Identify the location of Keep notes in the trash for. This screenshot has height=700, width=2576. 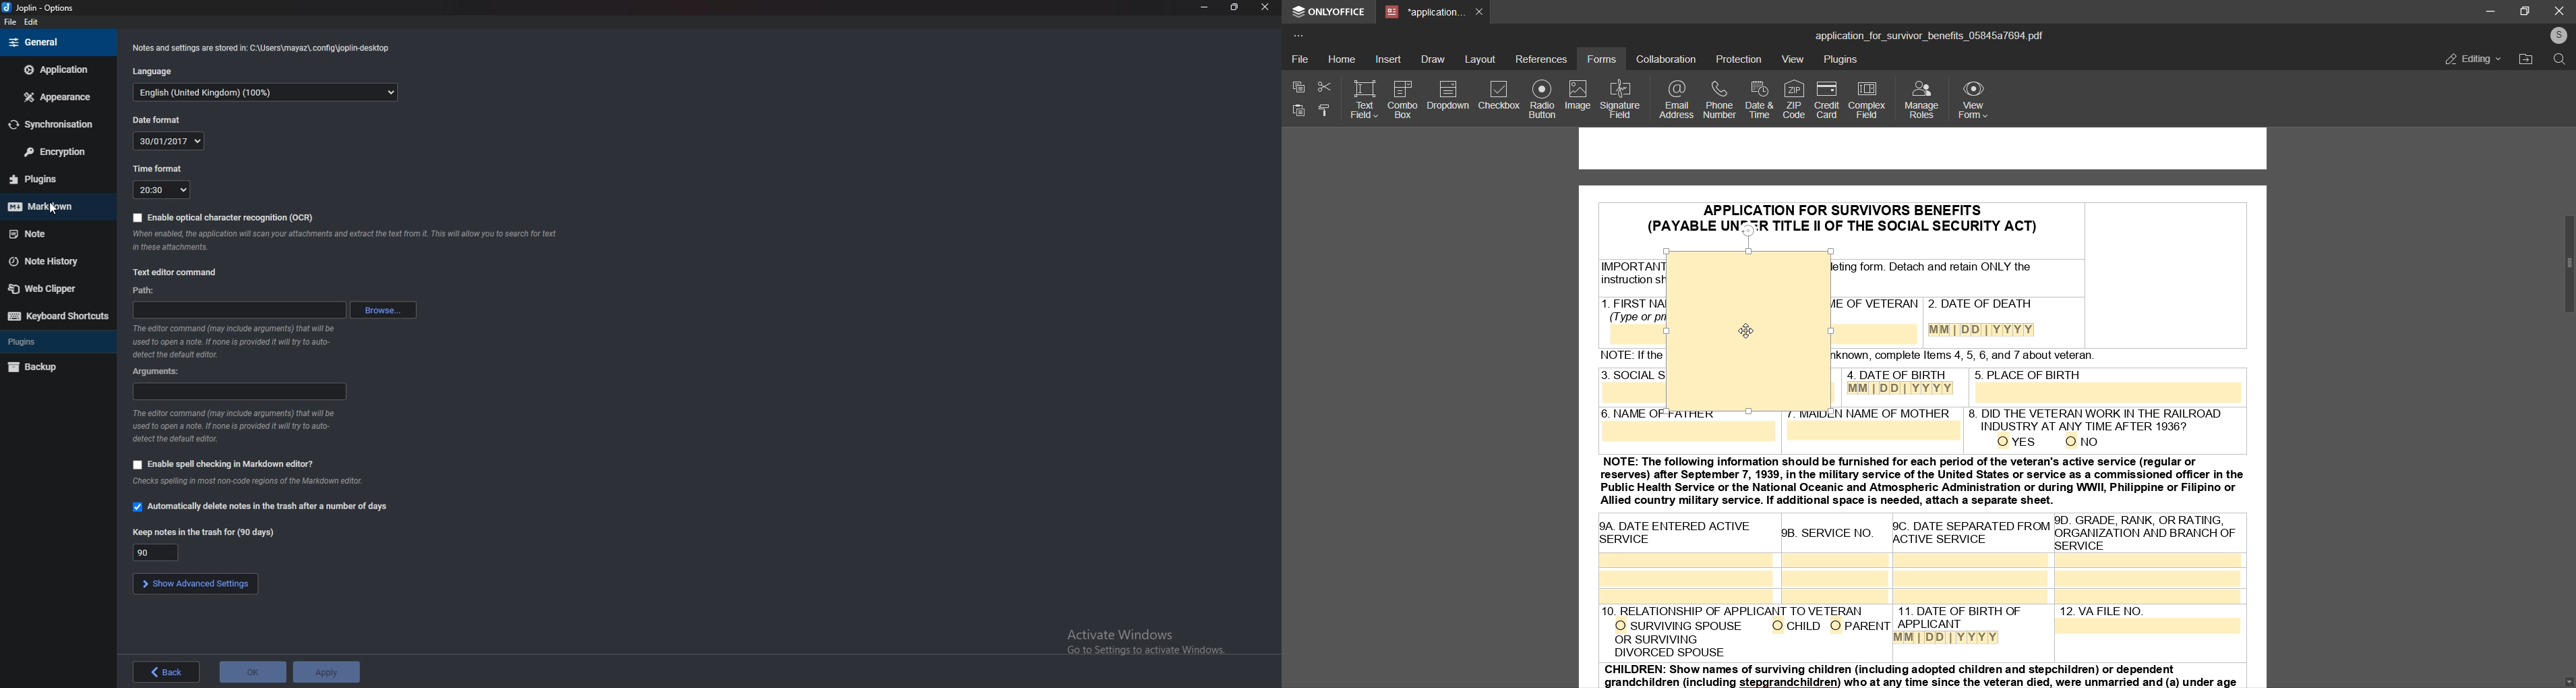
(204, 532).